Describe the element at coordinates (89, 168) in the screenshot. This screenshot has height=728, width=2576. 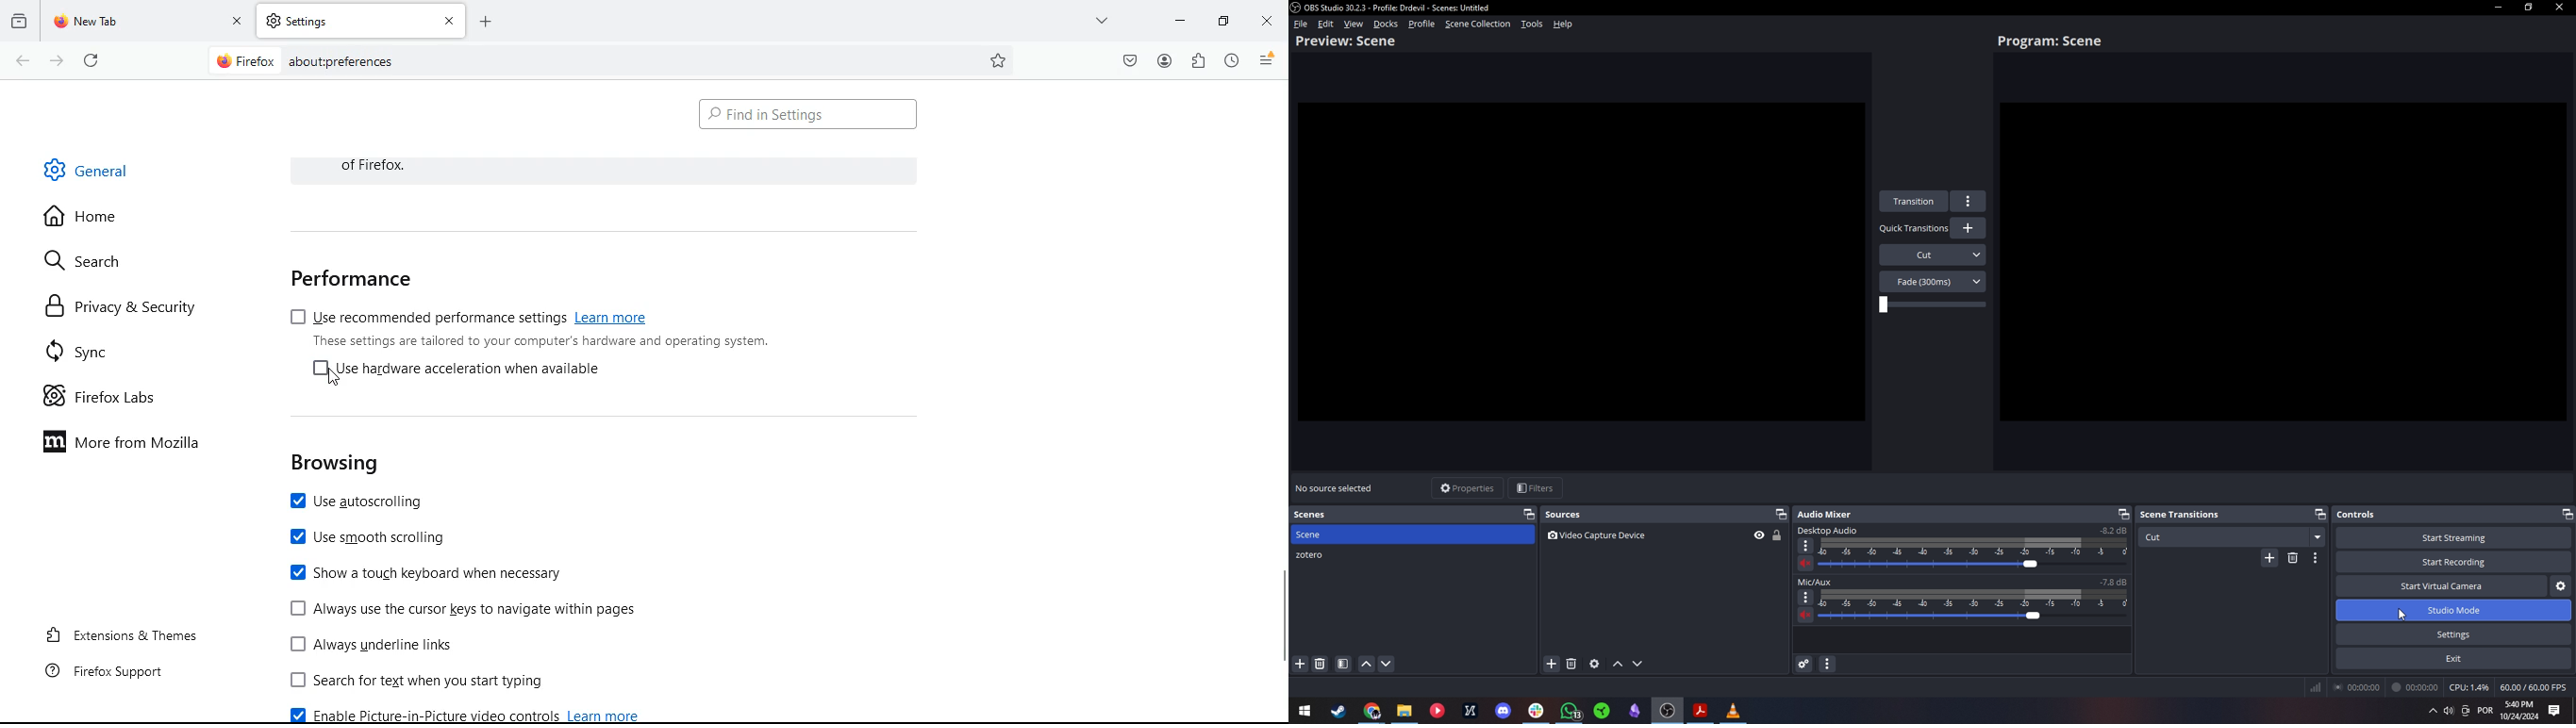
I see `general` at that location.